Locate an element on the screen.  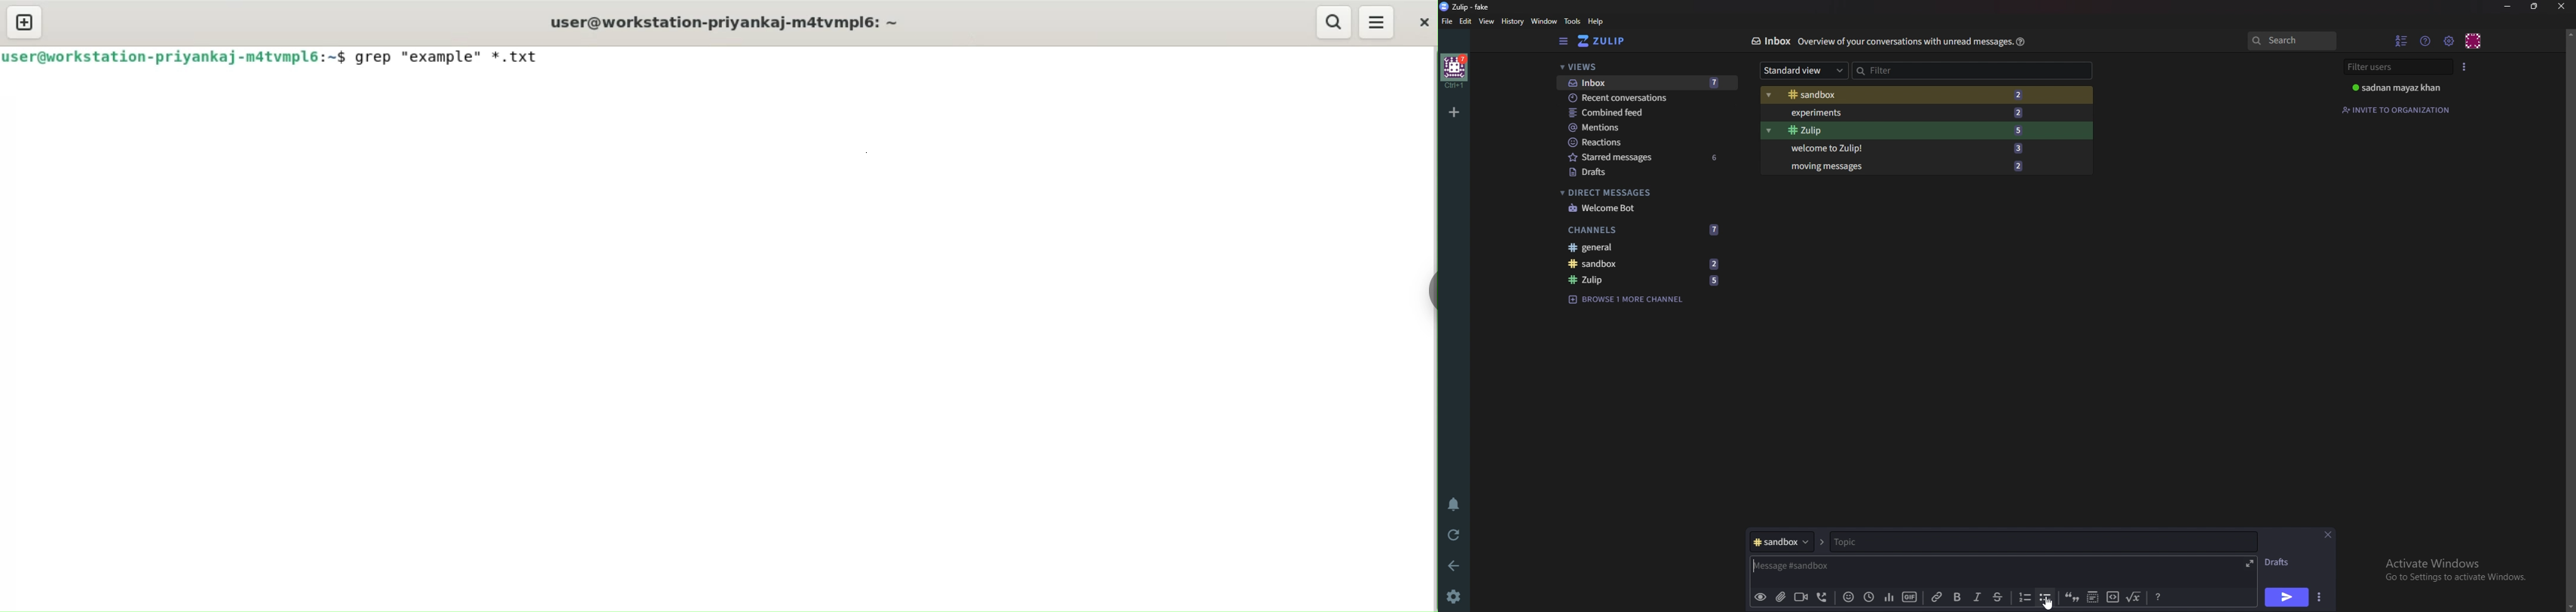
Welcome to zulip is located at coordinates (1903, 147).